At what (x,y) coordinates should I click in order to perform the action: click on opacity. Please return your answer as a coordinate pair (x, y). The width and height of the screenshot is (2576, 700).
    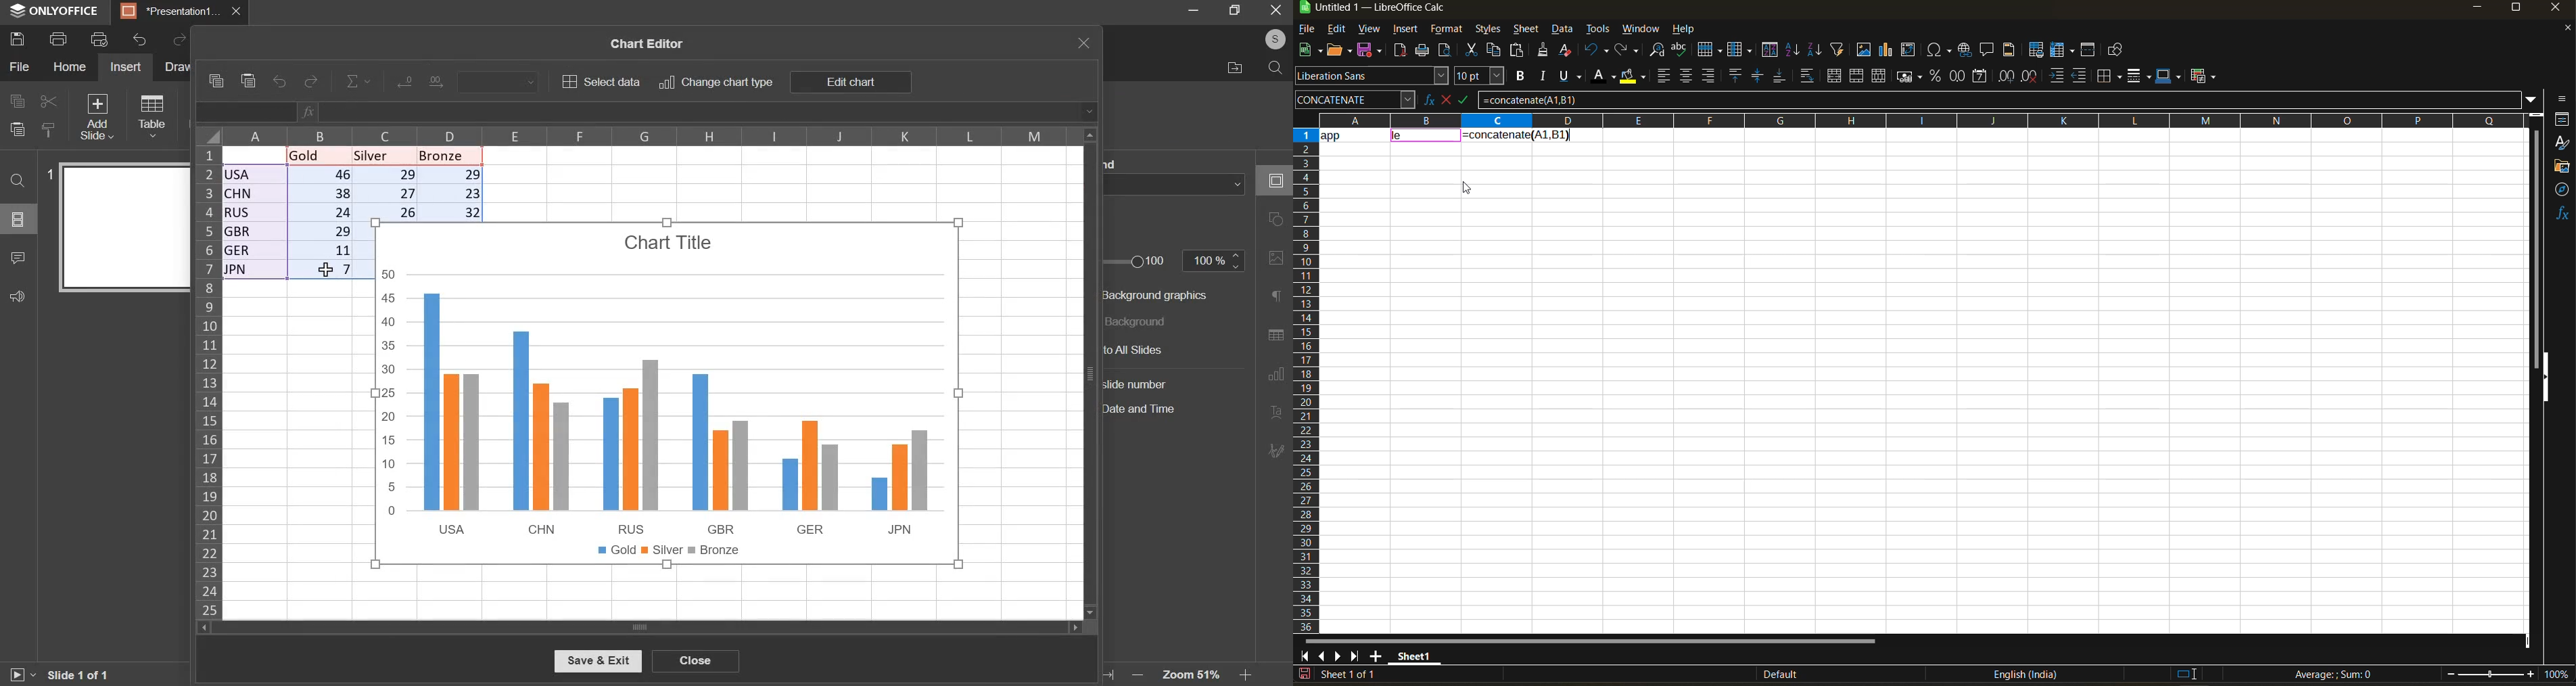
    Looking at the image, I should click on (1215, 262).